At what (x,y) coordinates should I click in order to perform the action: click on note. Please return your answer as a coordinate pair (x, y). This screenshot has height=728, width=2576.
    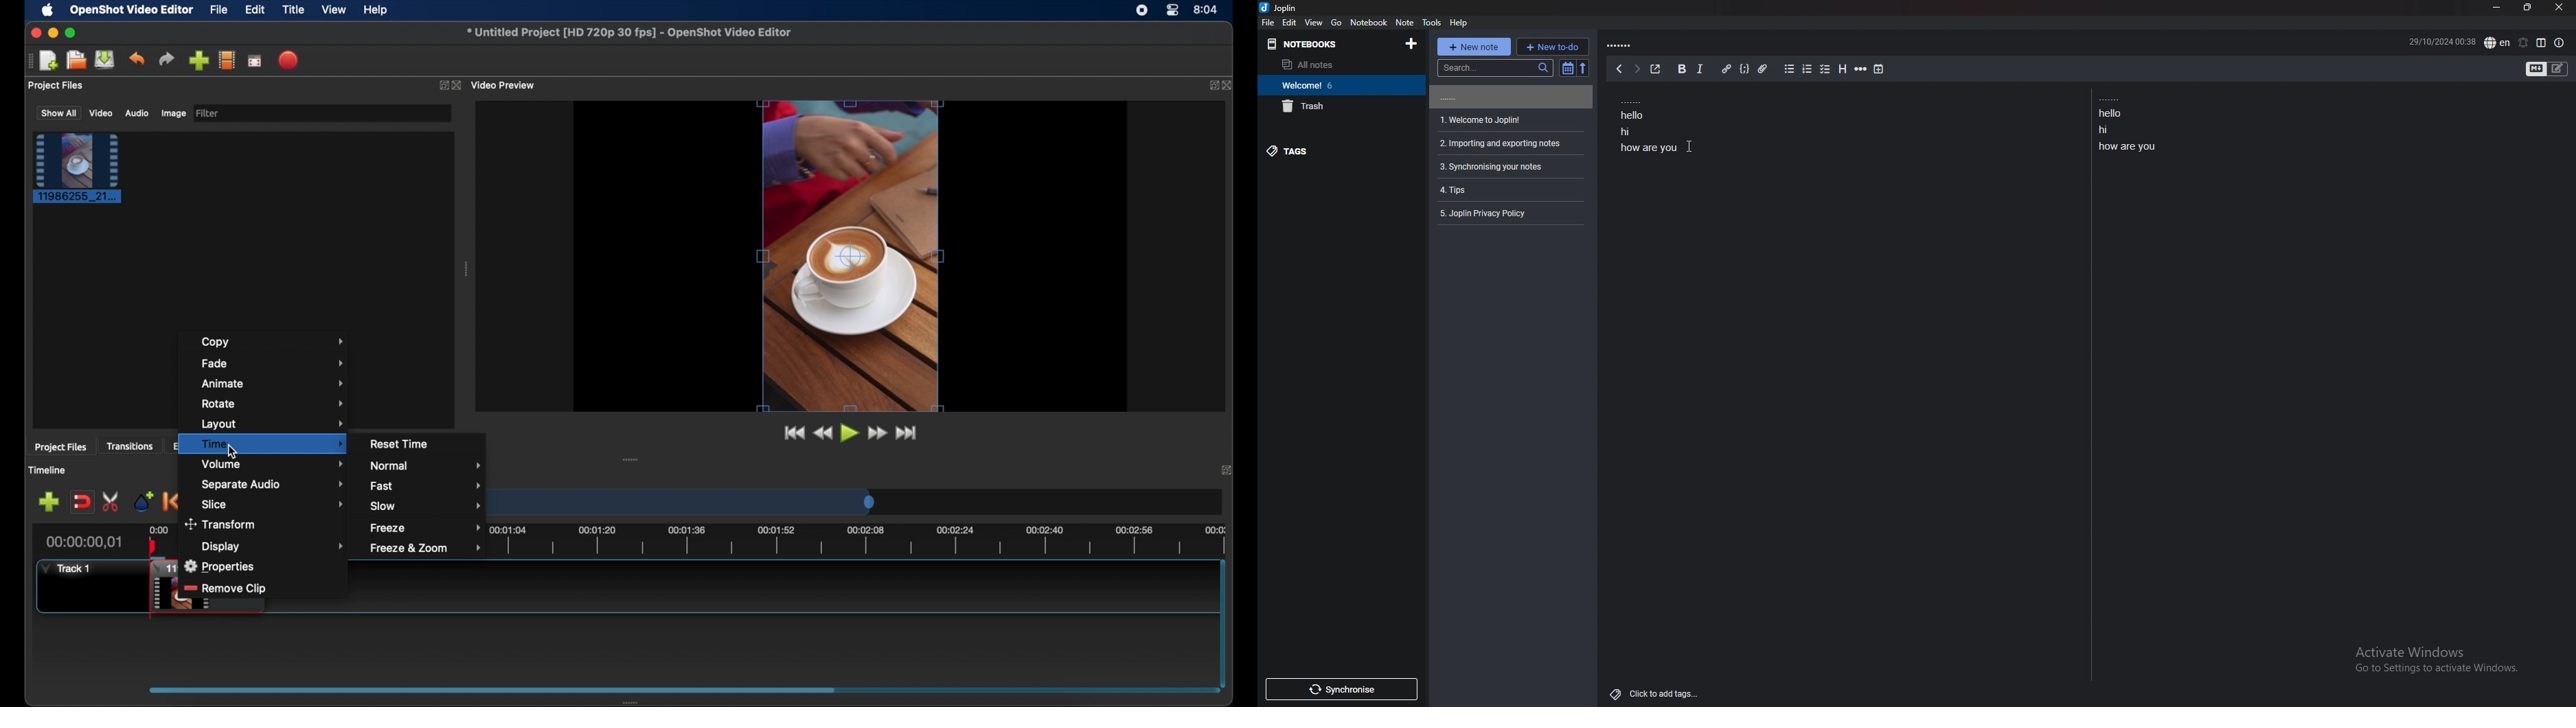
    Looking at the image, I should click on (1509, 144).